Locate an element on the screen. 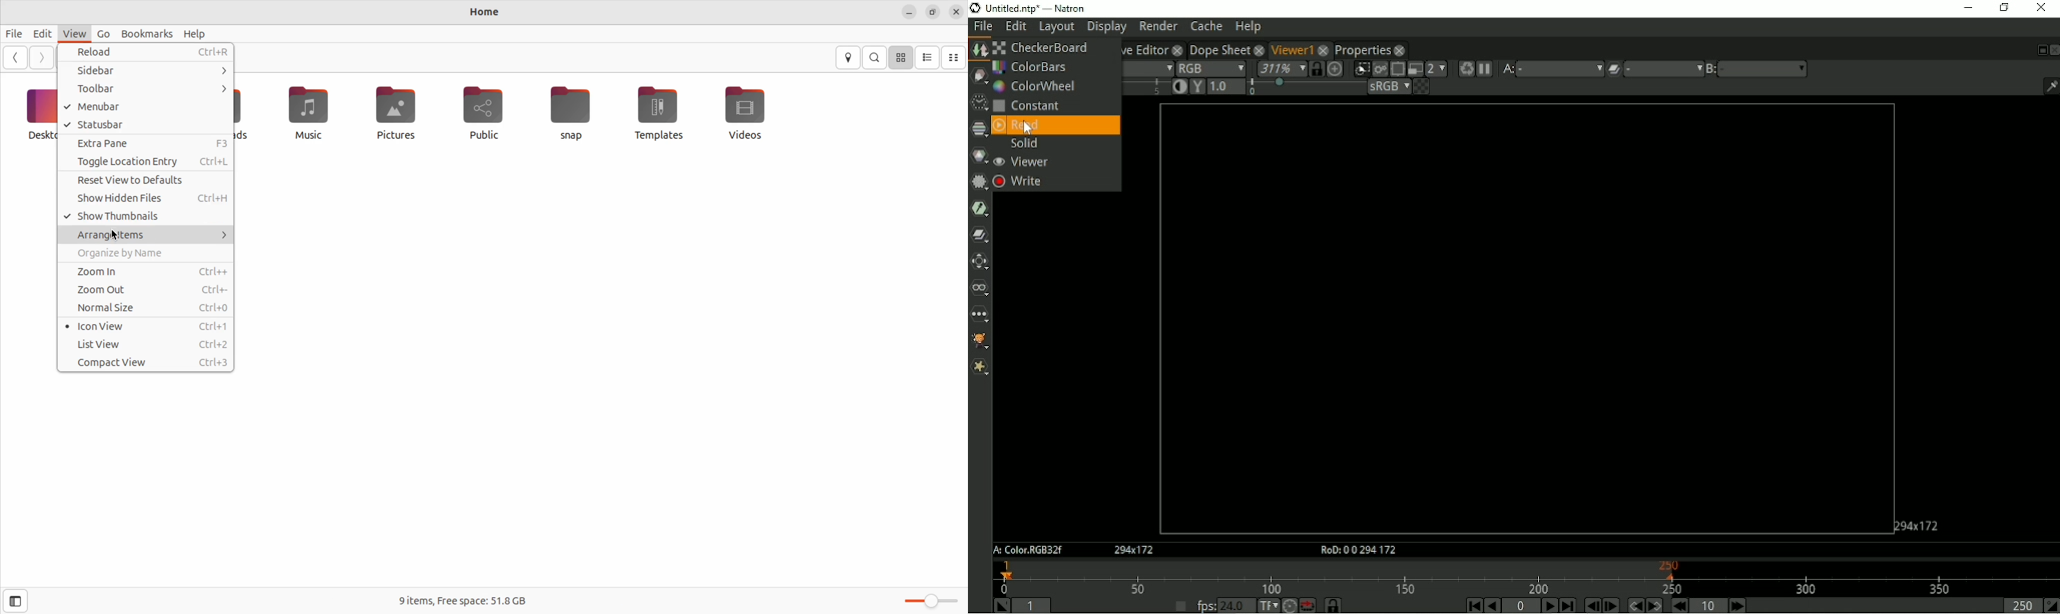 Image resolution: width=2072 pixels, height=616 pixels. free spaces is located at coordinates (471, 599).